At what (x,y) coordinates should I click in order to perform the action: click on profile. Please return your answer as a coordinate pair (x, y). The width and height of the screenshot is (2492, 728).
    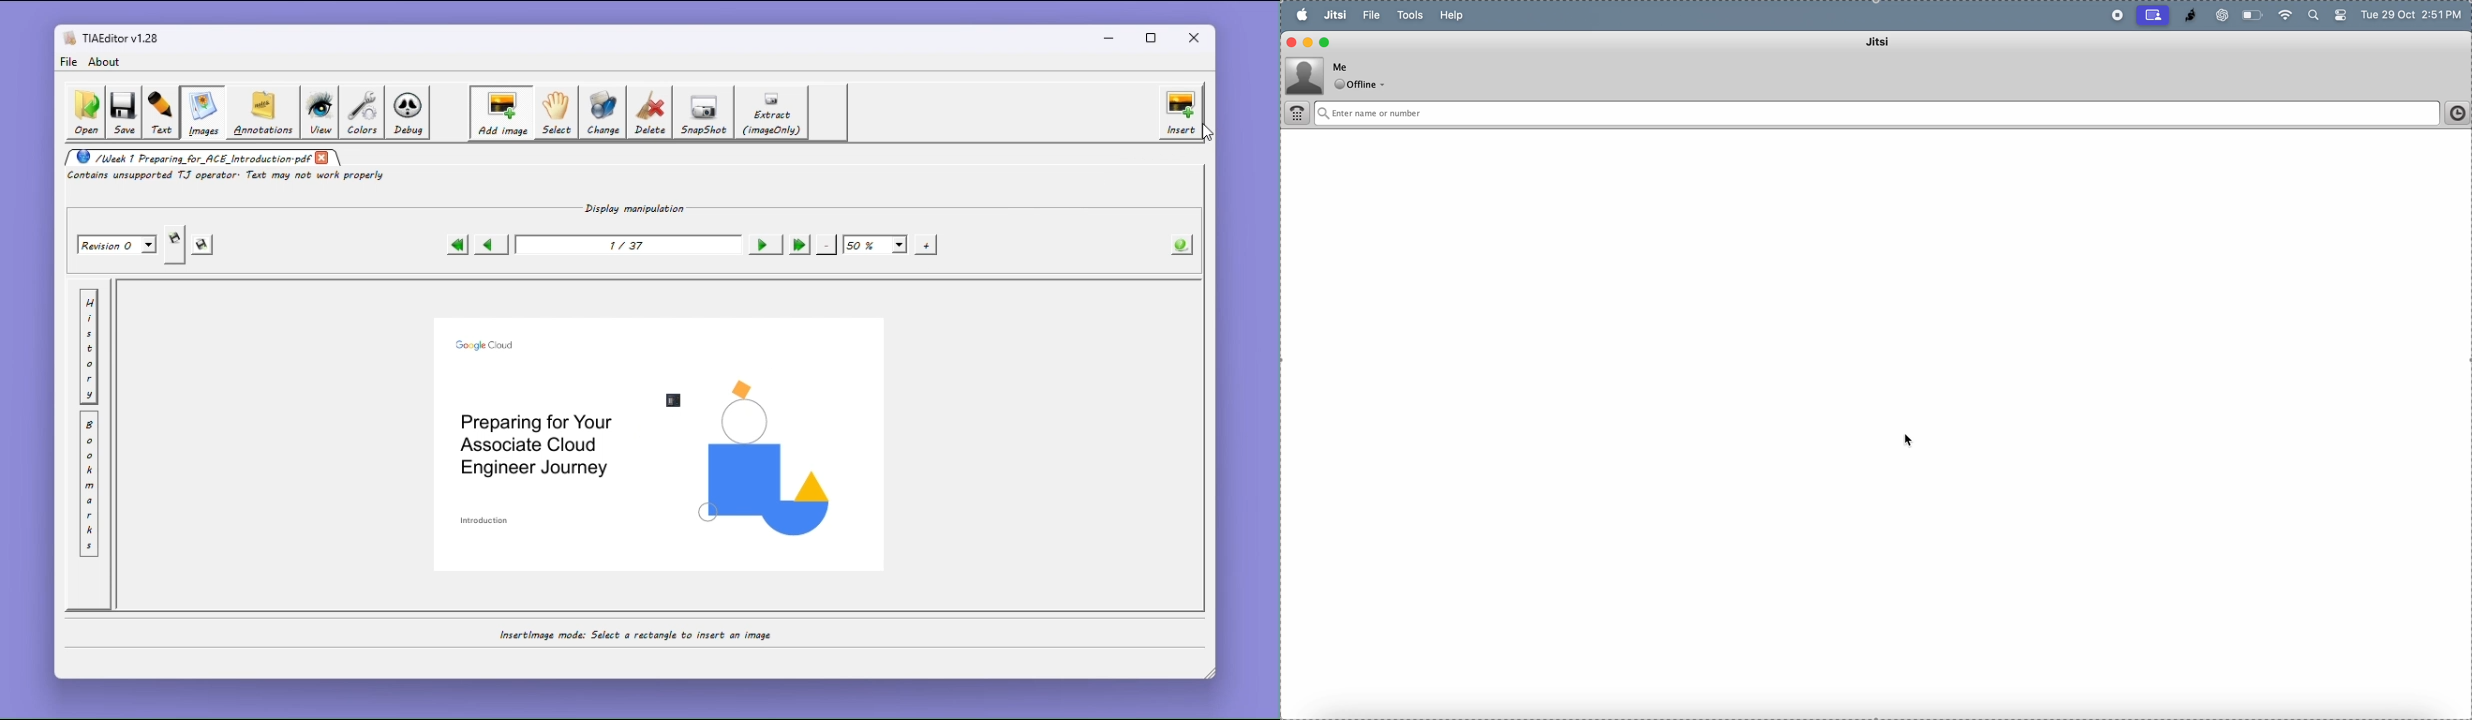
    Looking at the image, I should click on (1305, 75).